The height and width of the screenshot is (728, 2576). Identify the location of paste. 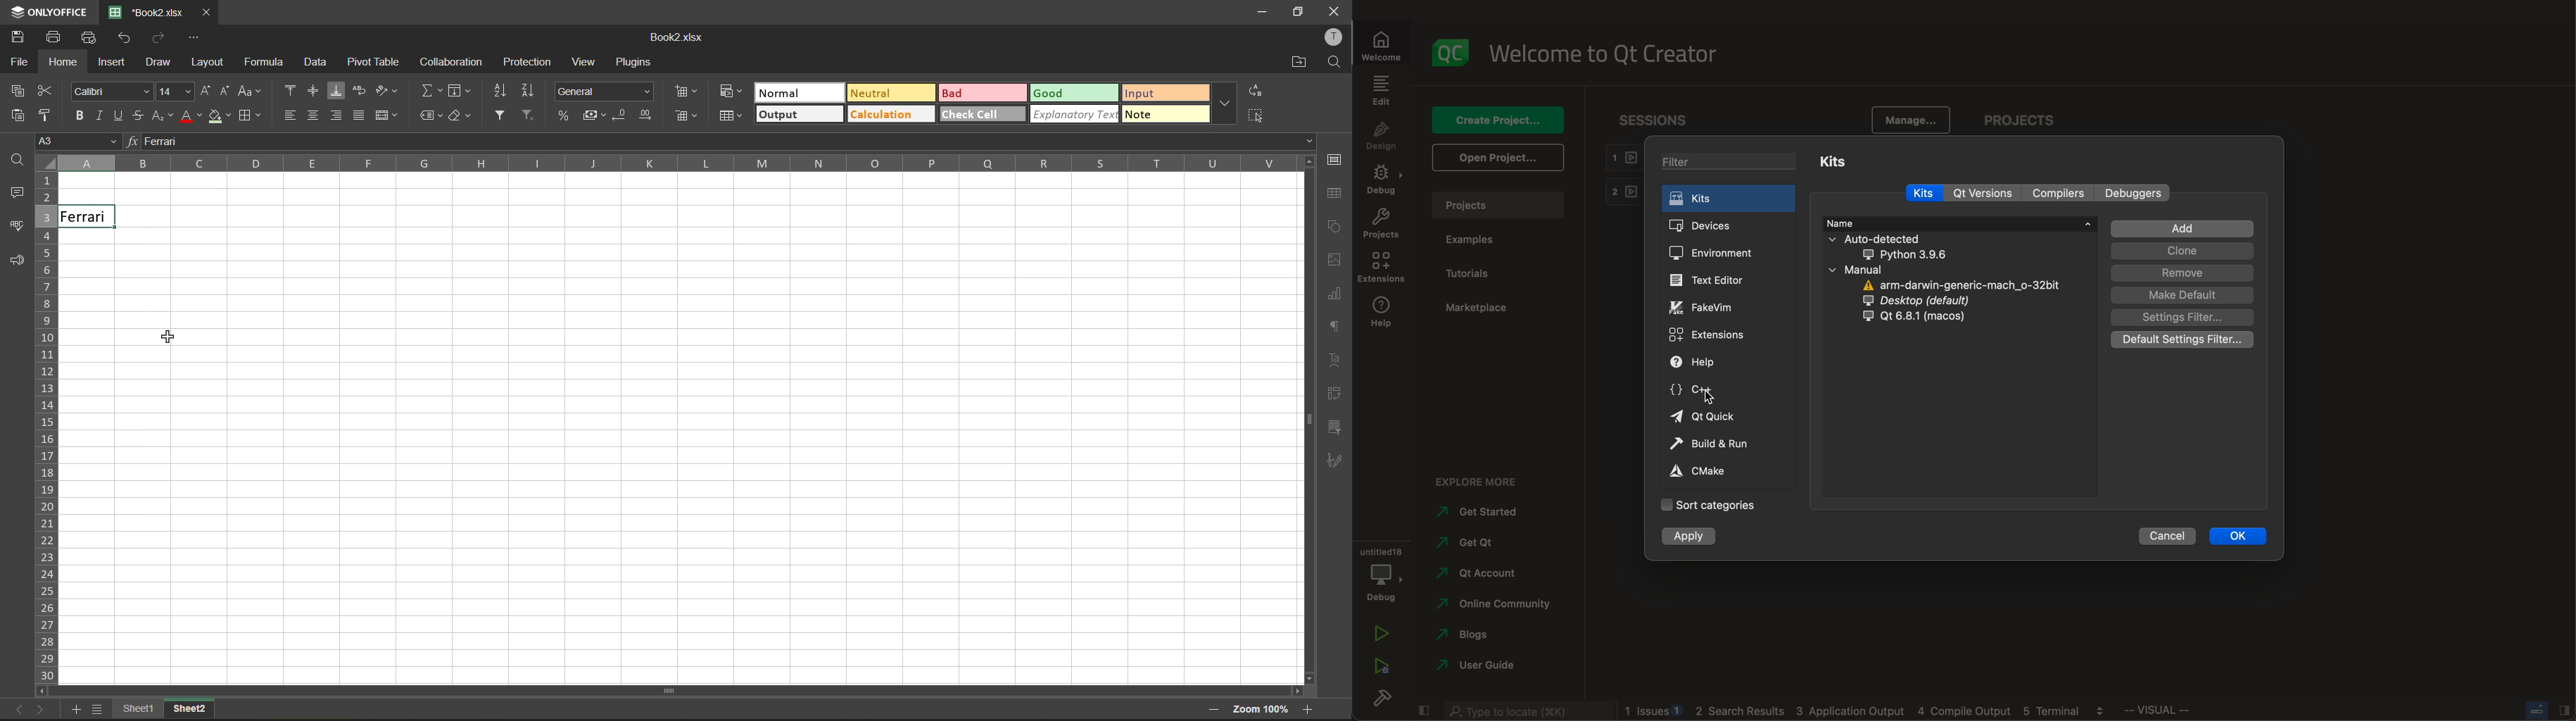
(15, 113).